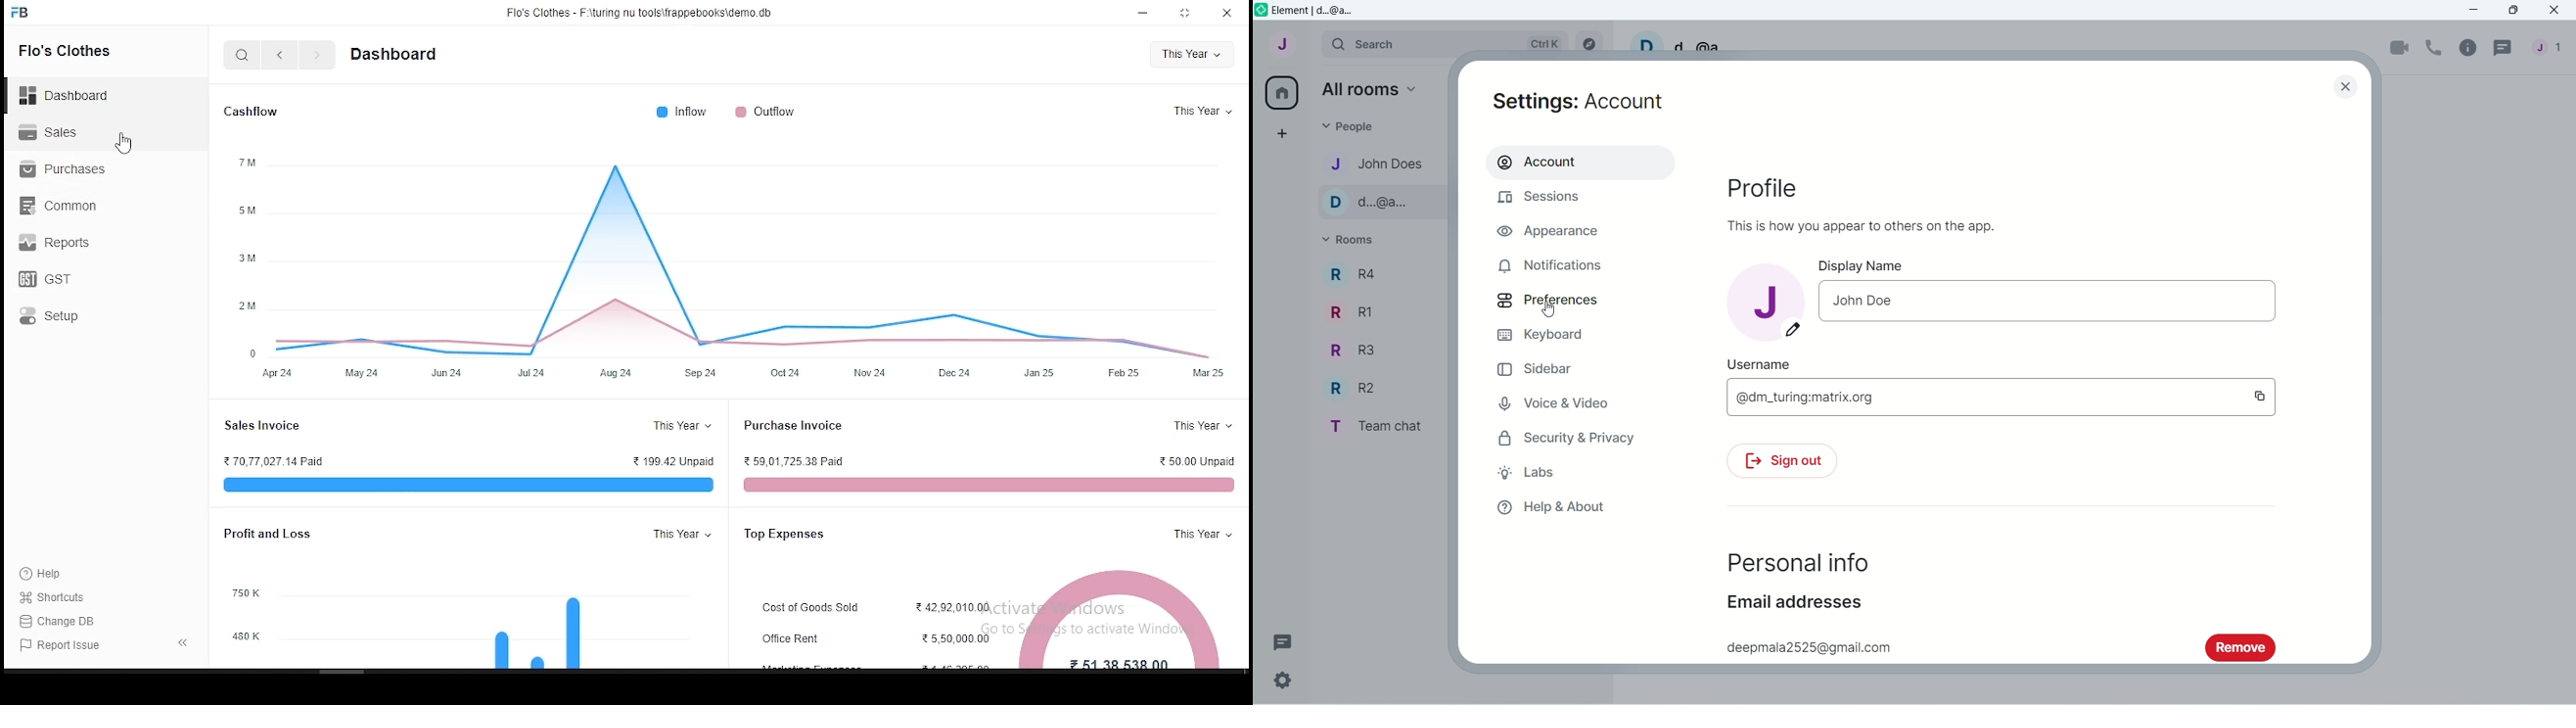  What do you see at coordinates (277, 54) in the screenshot?
I see `back` at bounding box center [277, 54].